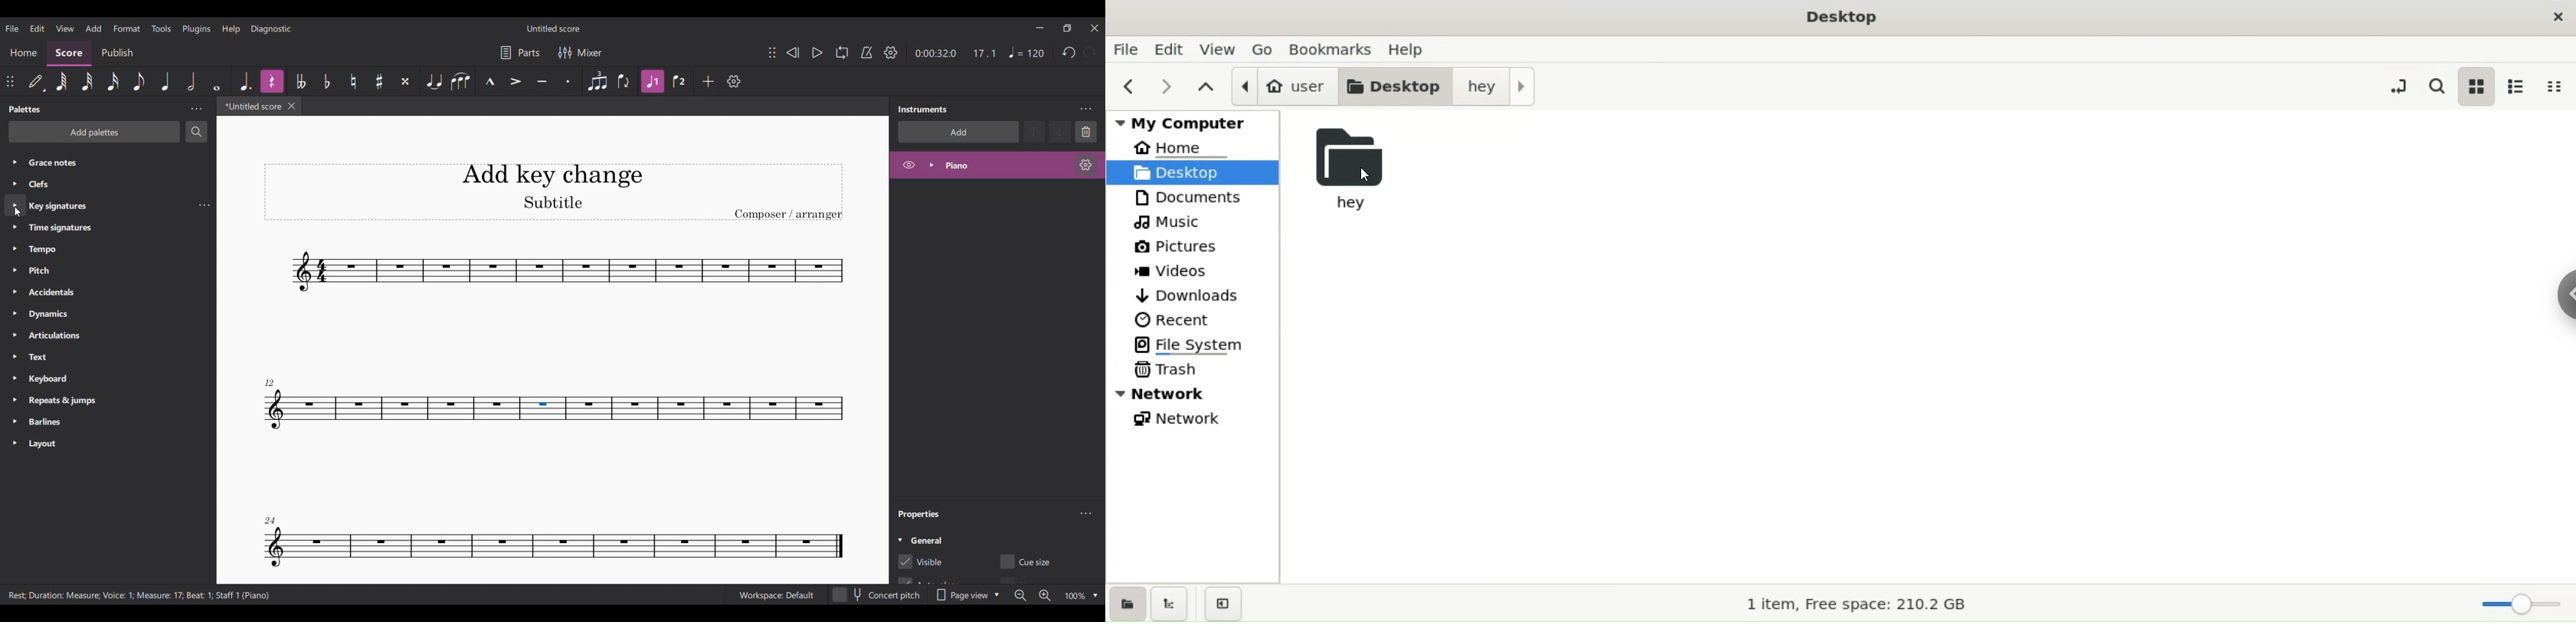 The height and width of the screenshot is (644, 2576). What do you see at coordinates (196, 131) in the screenshot?
I see `Search palette` at bounding box center [196, 131].